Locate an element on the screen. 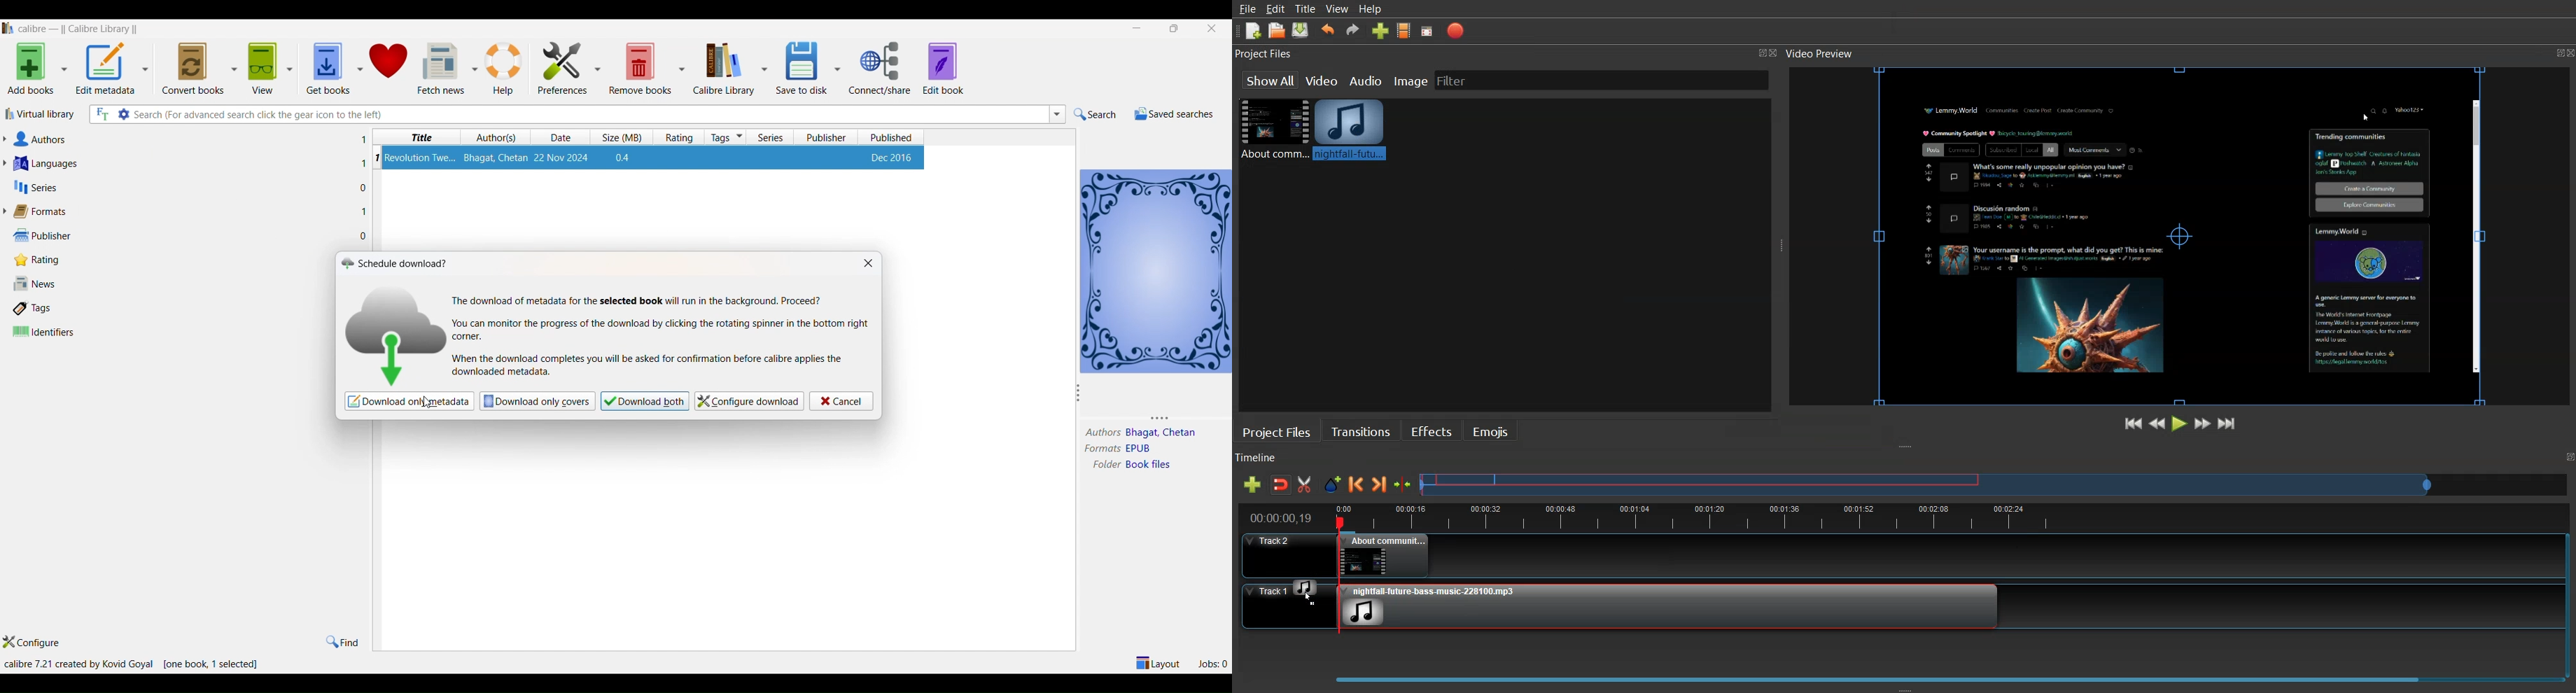 The width and height of the screenshot is (2576, 700). Author list dropdown button is located at coordinates (8, 139).